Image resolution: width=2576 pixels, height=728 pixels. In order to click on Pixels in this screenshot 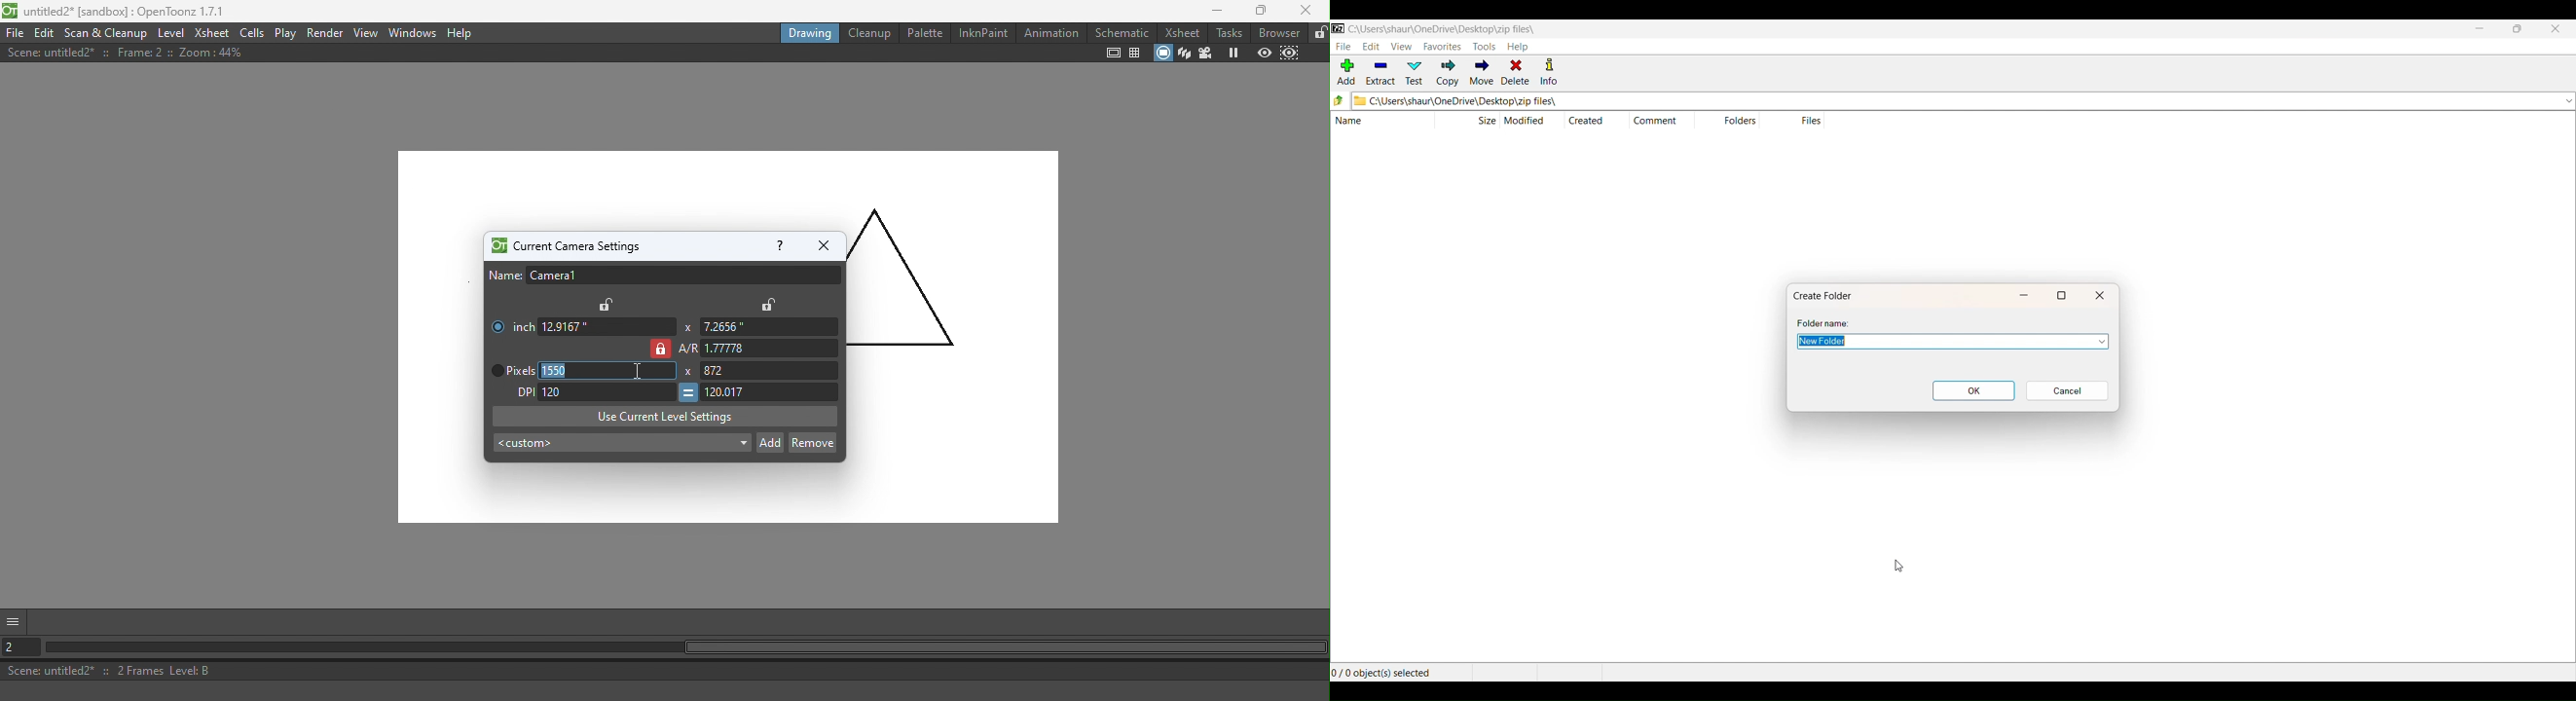, I will do `click(509, 371)`.